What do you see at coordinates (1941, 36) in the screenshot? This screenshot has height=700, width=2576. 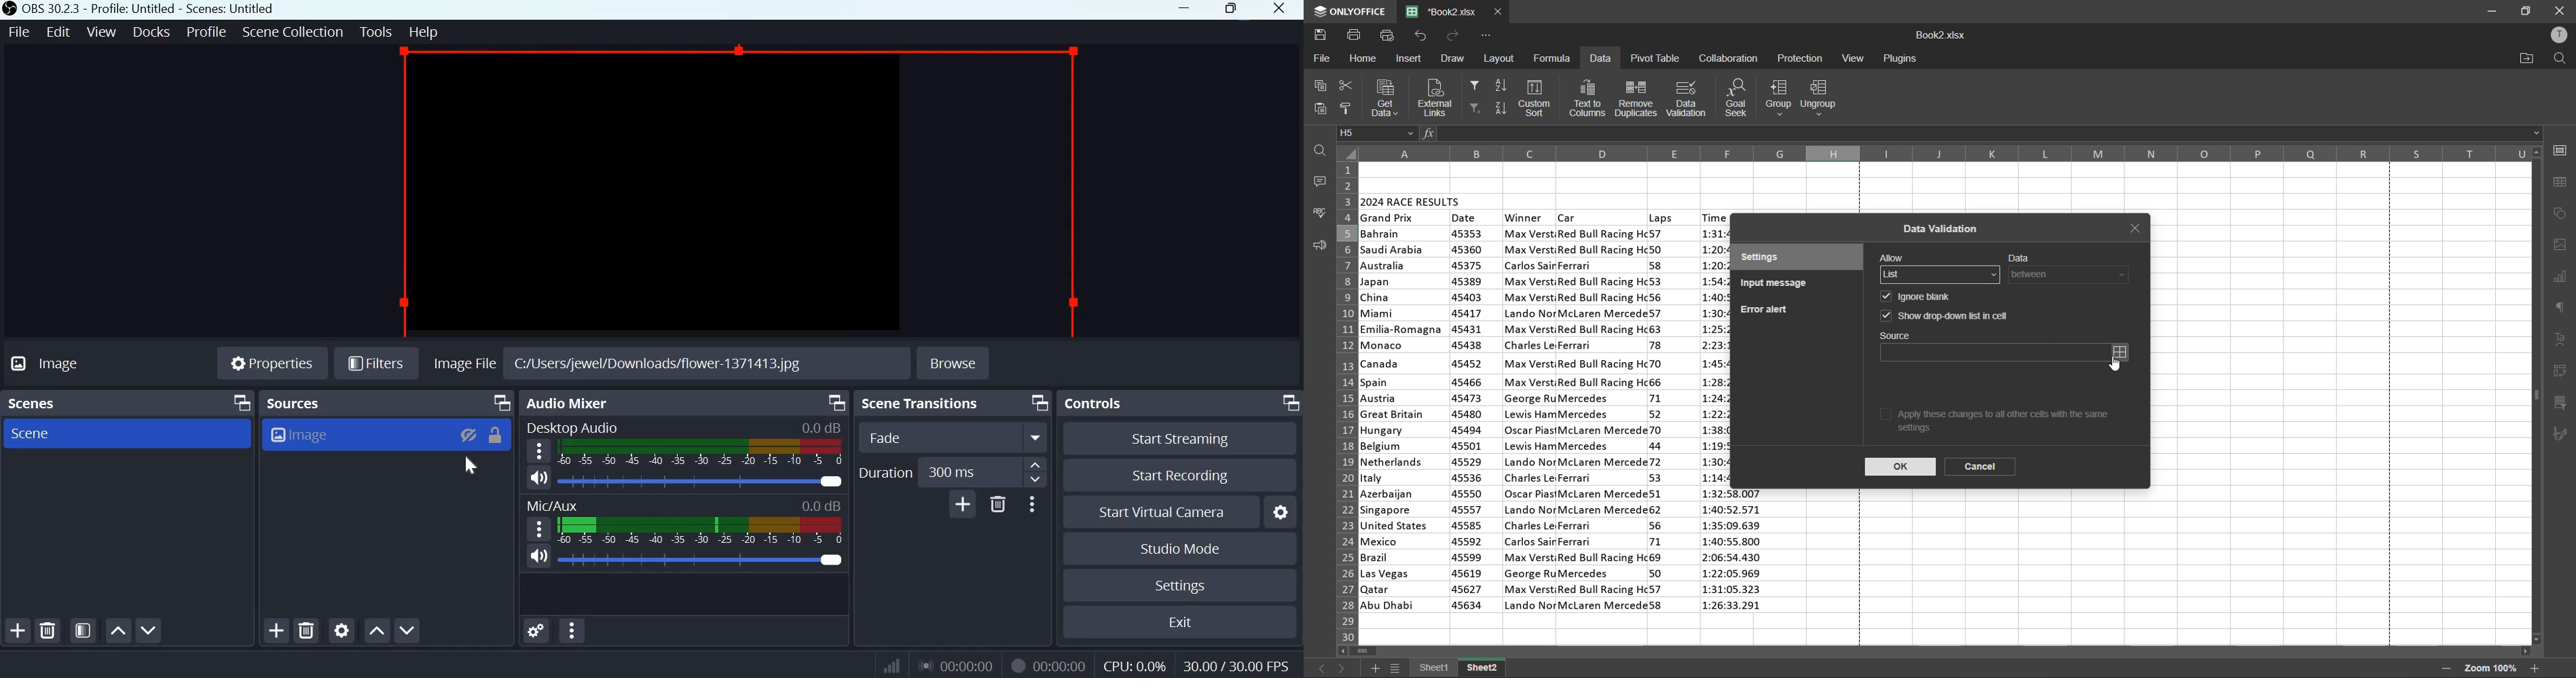 I see `filename` at bounding box center [1941, 36].